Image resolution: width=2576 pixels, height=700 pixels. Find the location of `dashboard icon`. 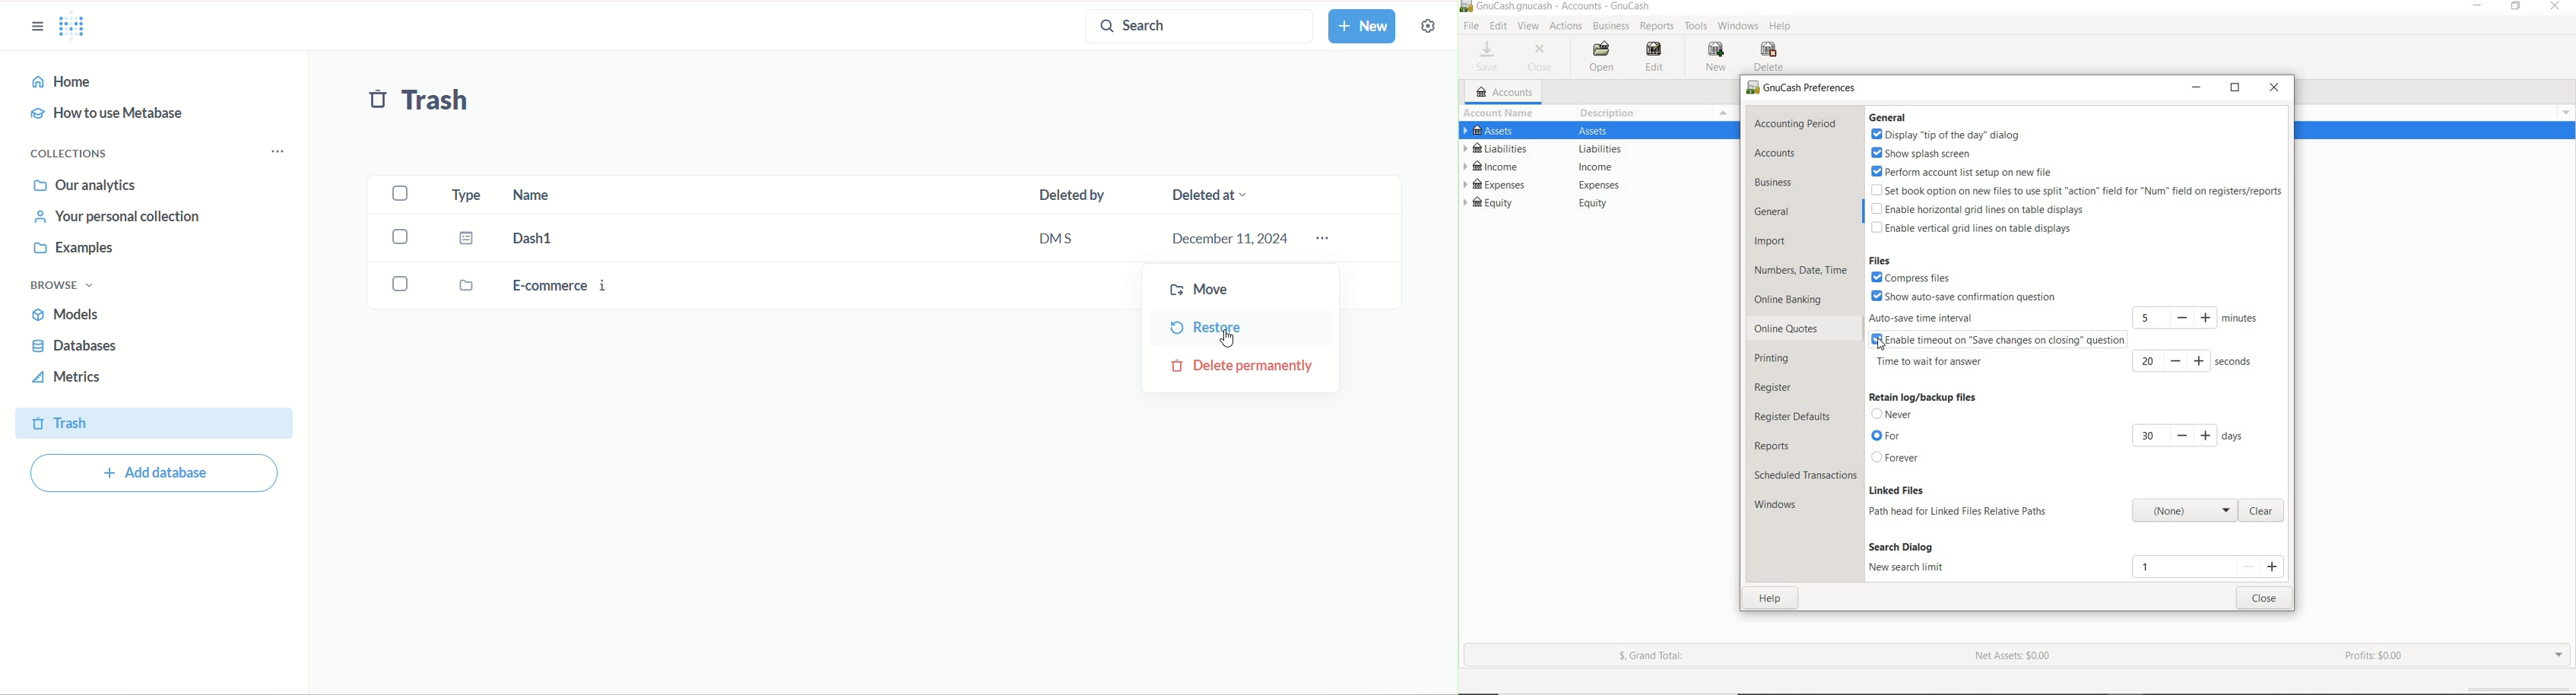

dashboard icon is located at coordinates (469, 240).